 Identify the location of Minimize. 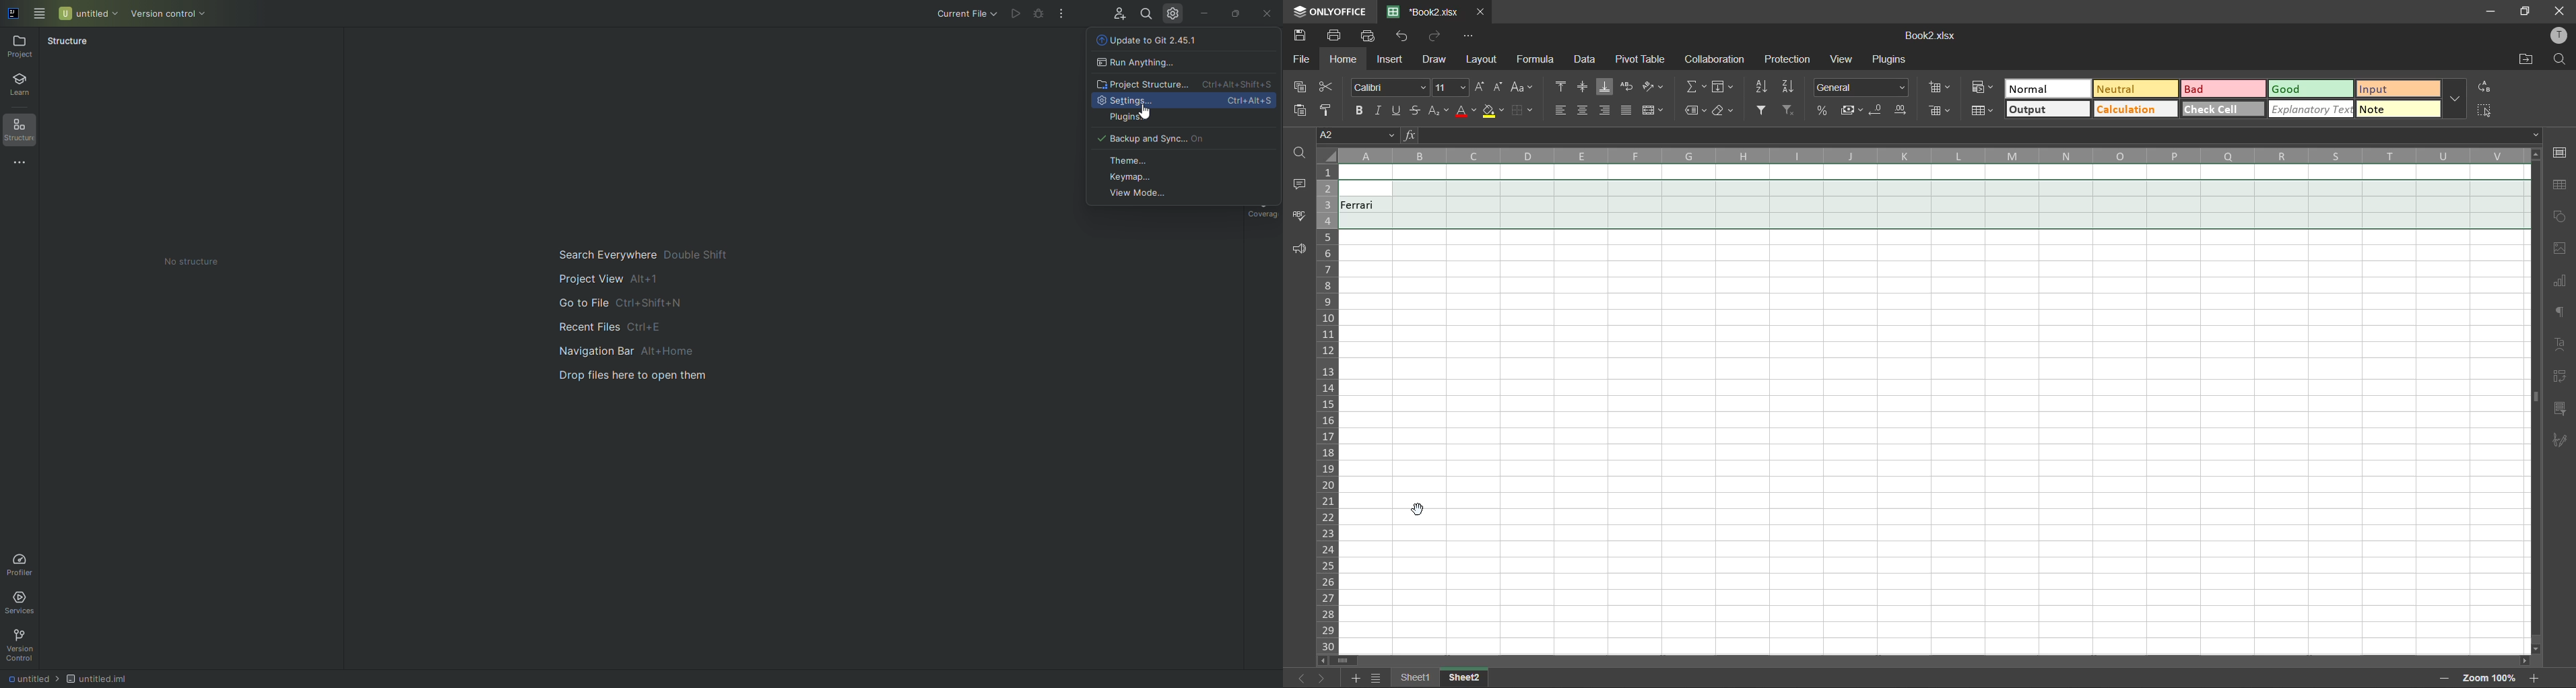
(1203, 13).